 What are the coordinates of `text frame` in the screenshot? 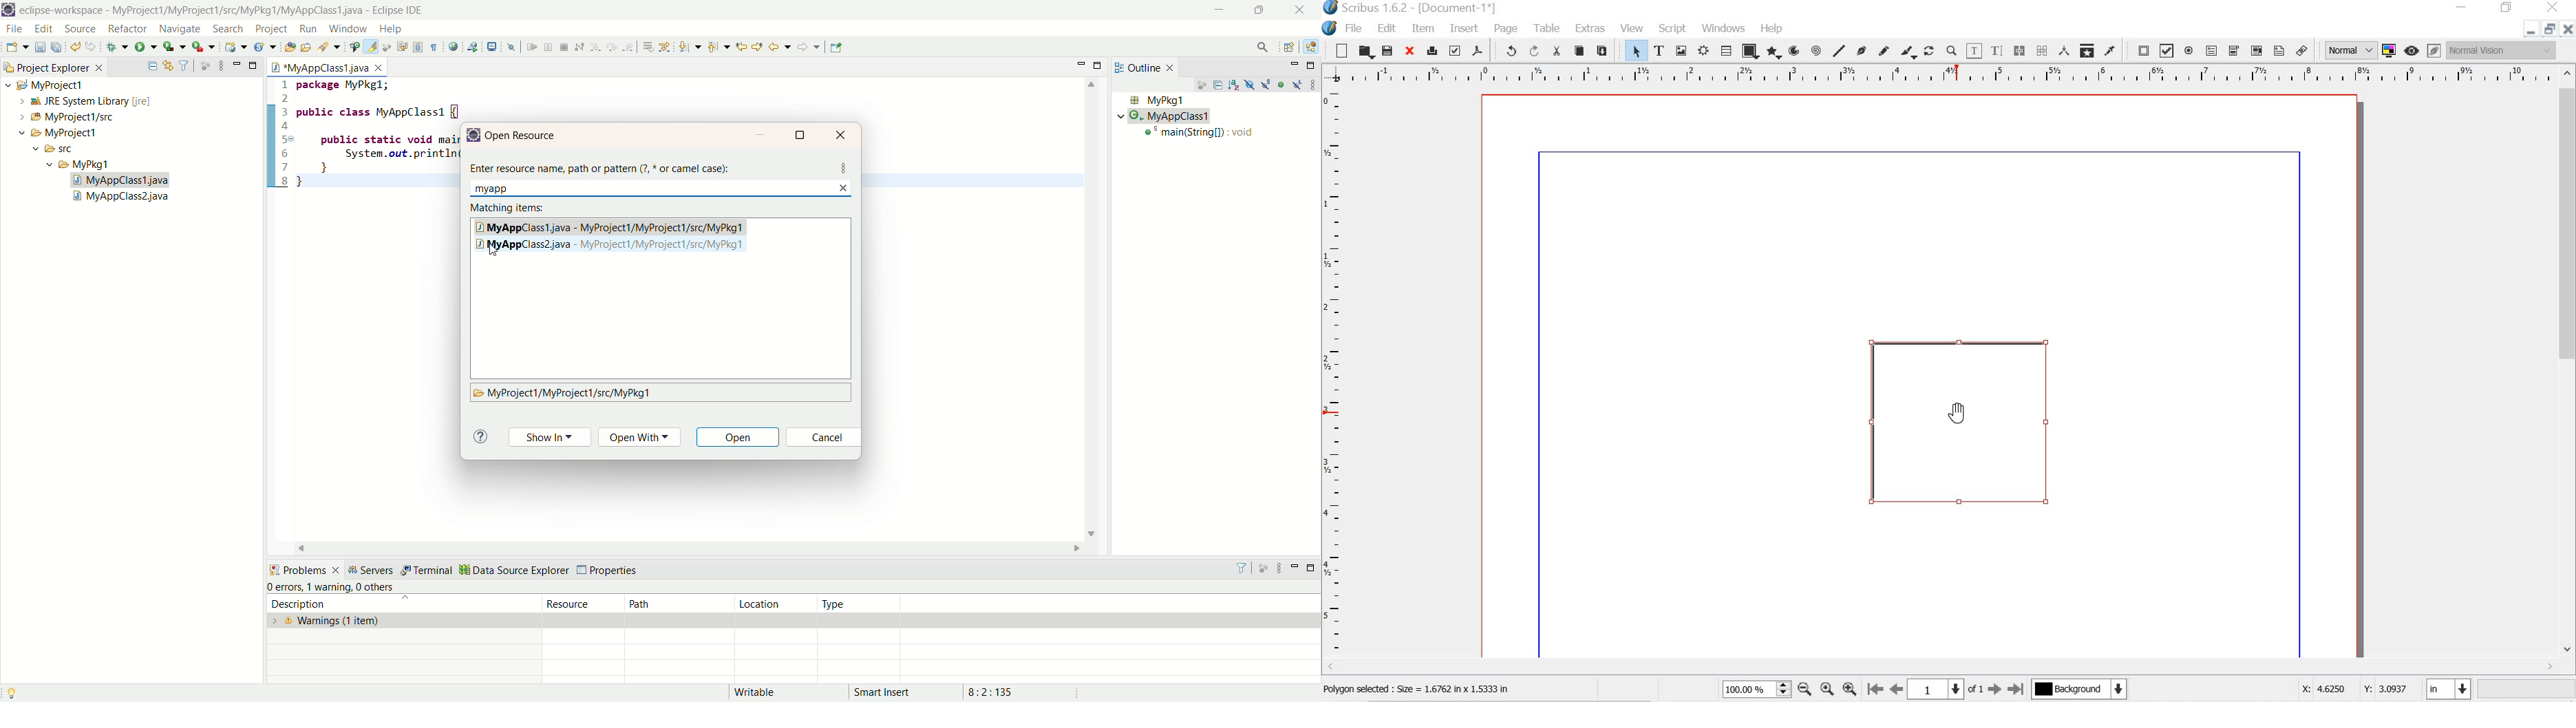 It's located at (1659, 50).